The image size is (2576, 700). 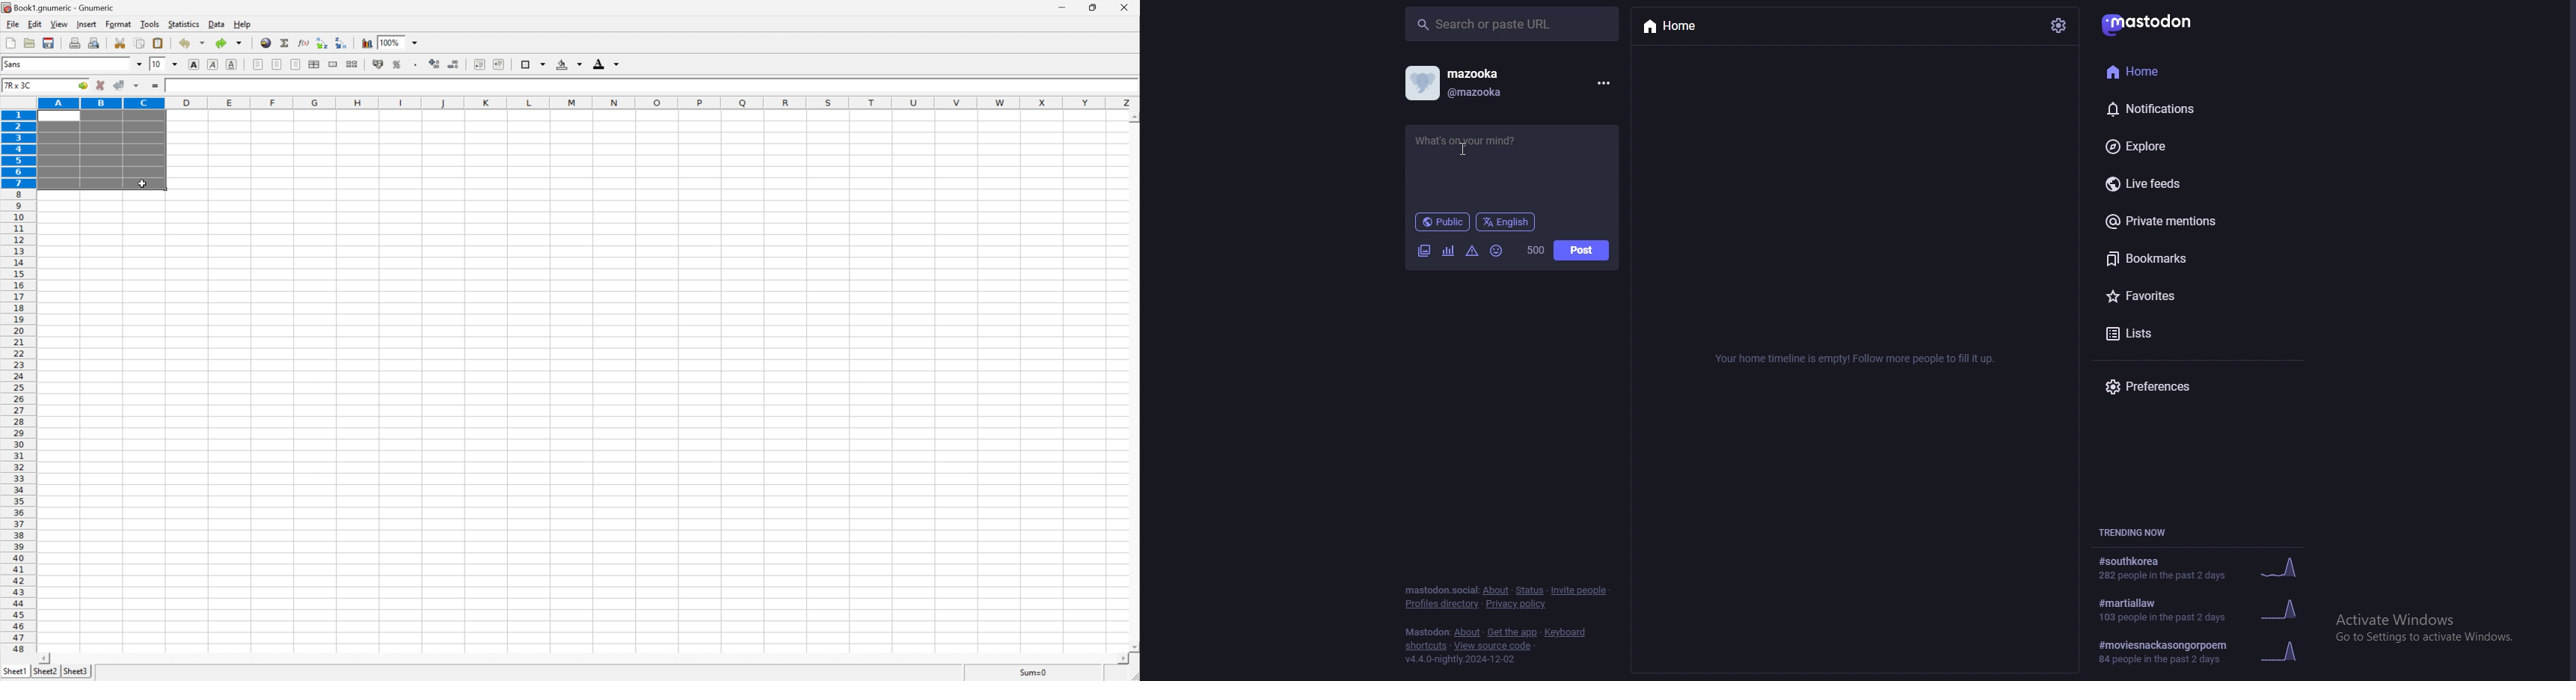 What do you see at coordinates (184, 25) in the screenshot?
I see `statistics` at bounding box center [184, 25].